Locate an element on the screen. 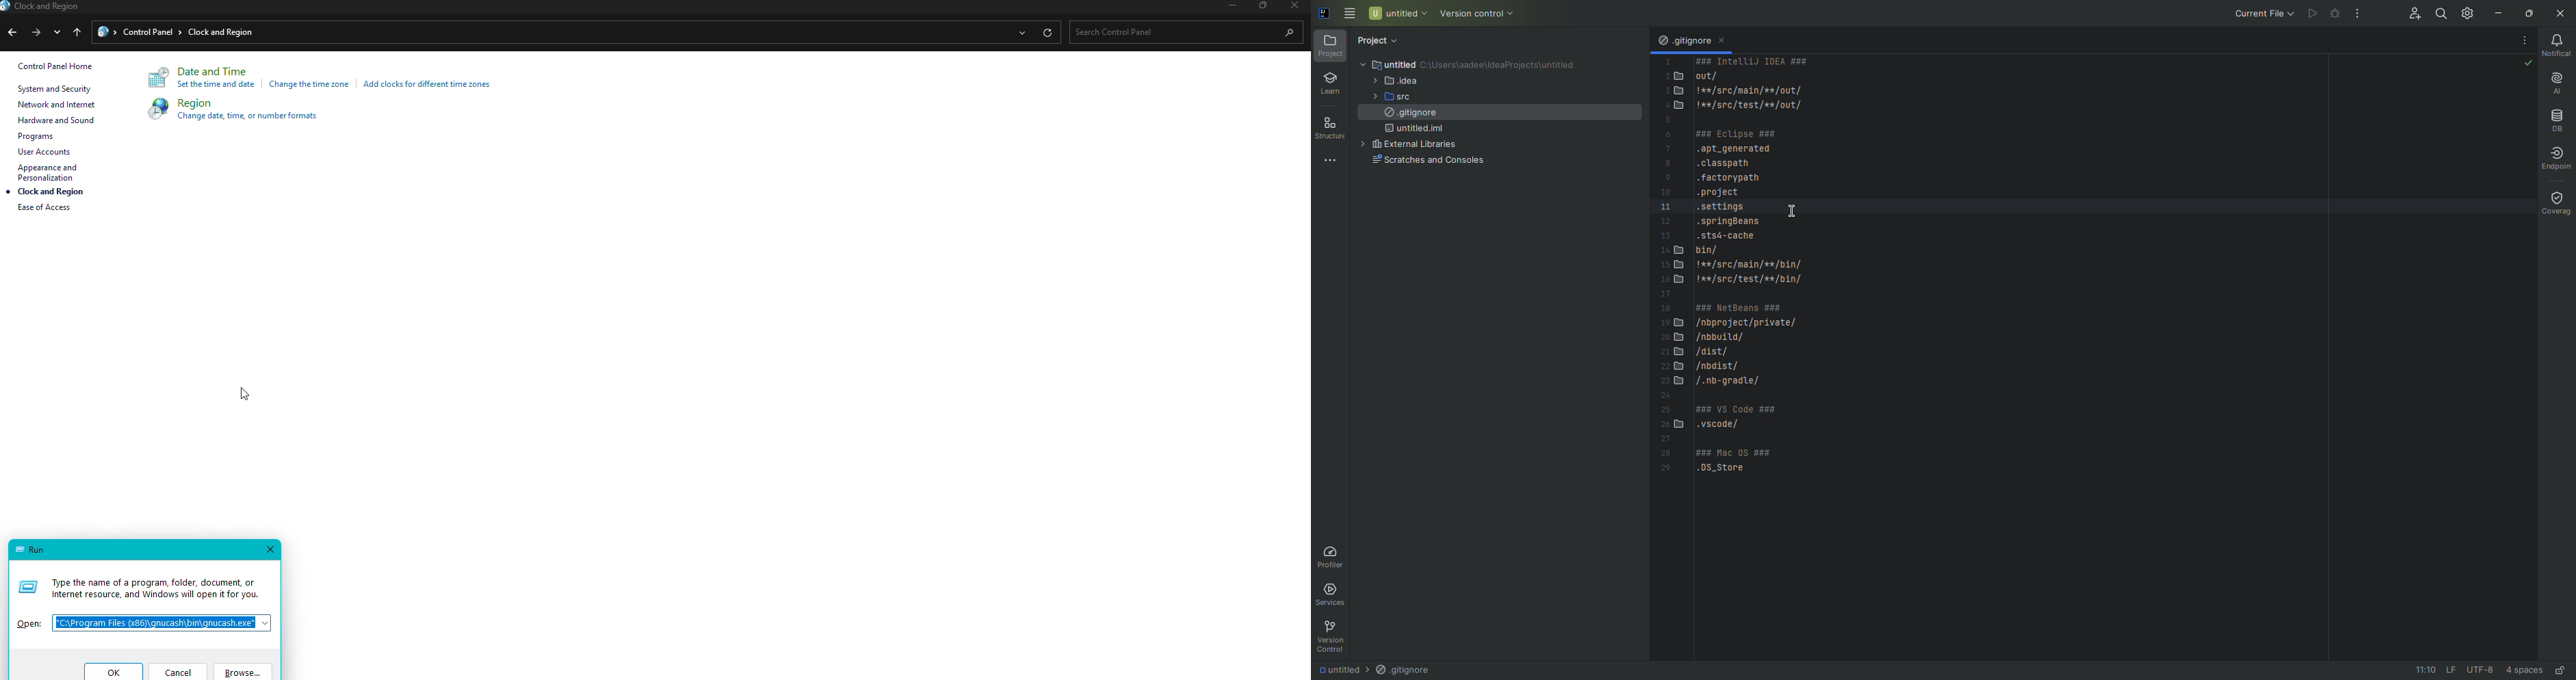 The height and width of the screenshot is (700, 2576). Untitled is located at coordinates (1398, 13).